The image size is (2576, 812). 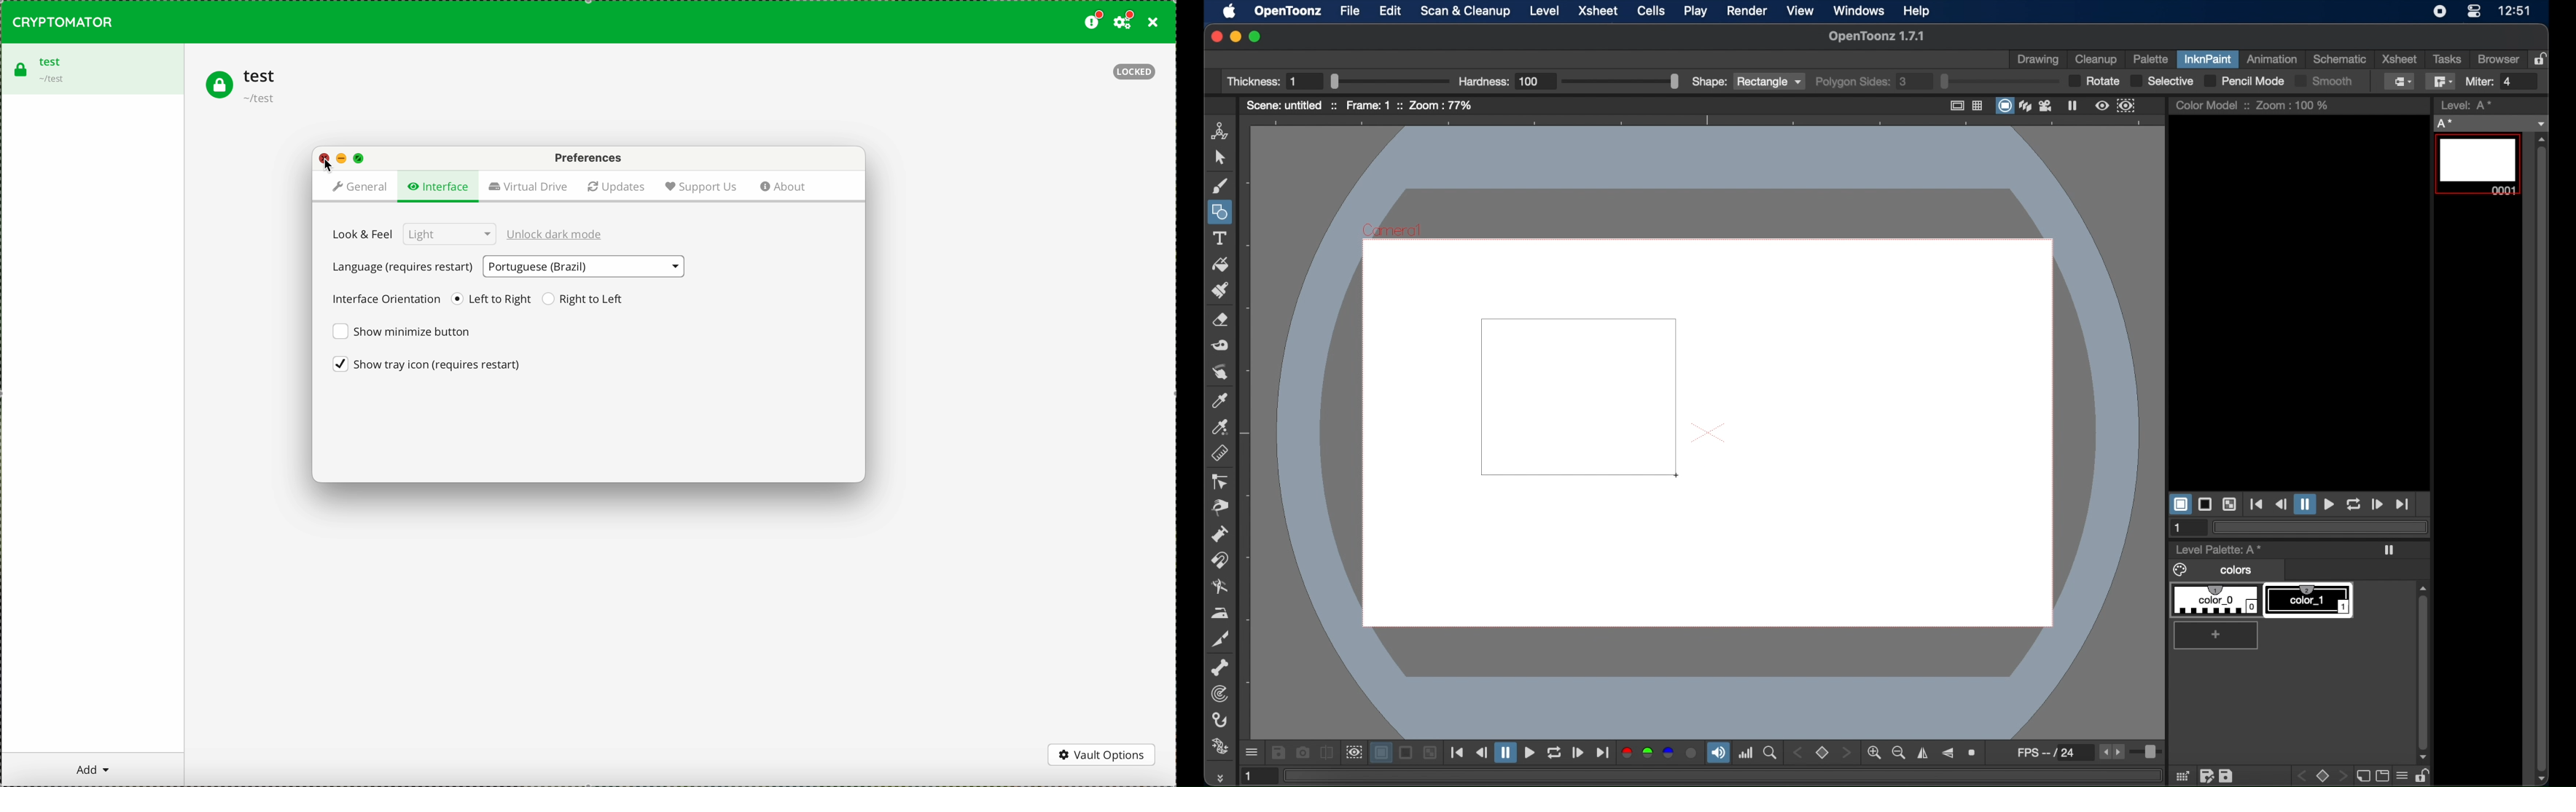 I want to click on magnet tool, so click(x=1219, y=560).